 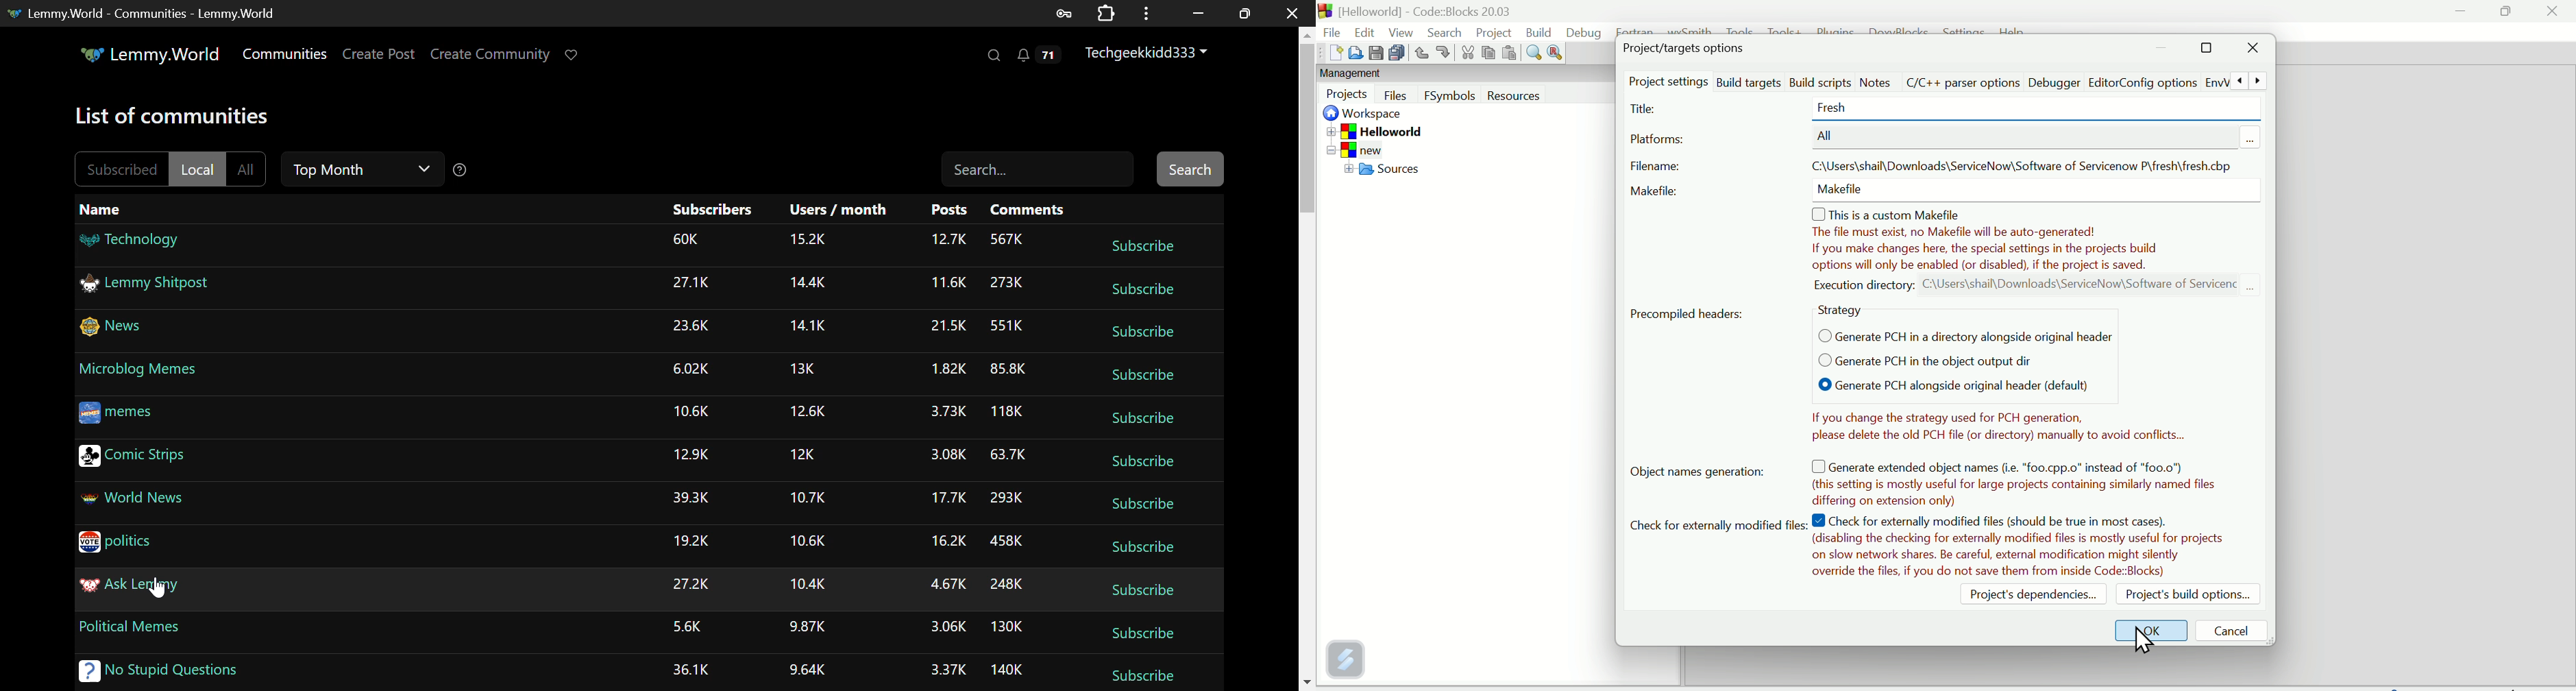 What do you see at coordinates (807, 585) in the screenshot?
I see `Amount` at bounding box center [807, 585].